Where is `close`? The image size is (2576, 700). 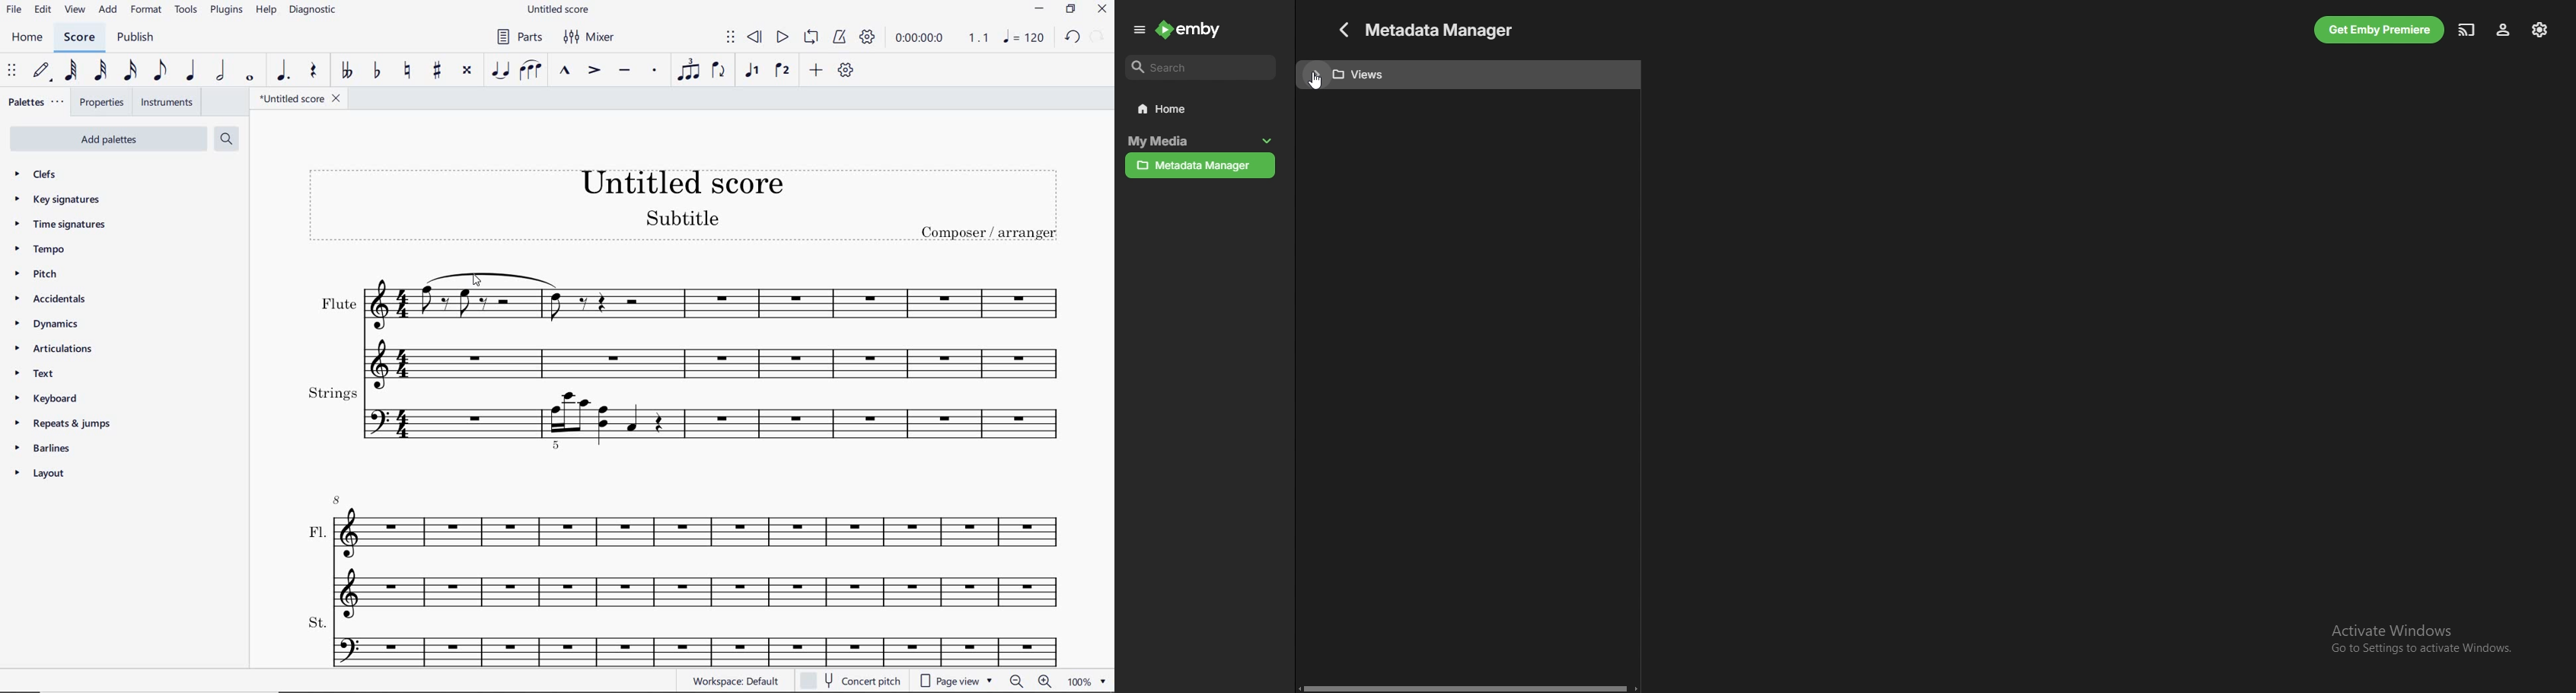
close is located at coordinates (1104, 9).